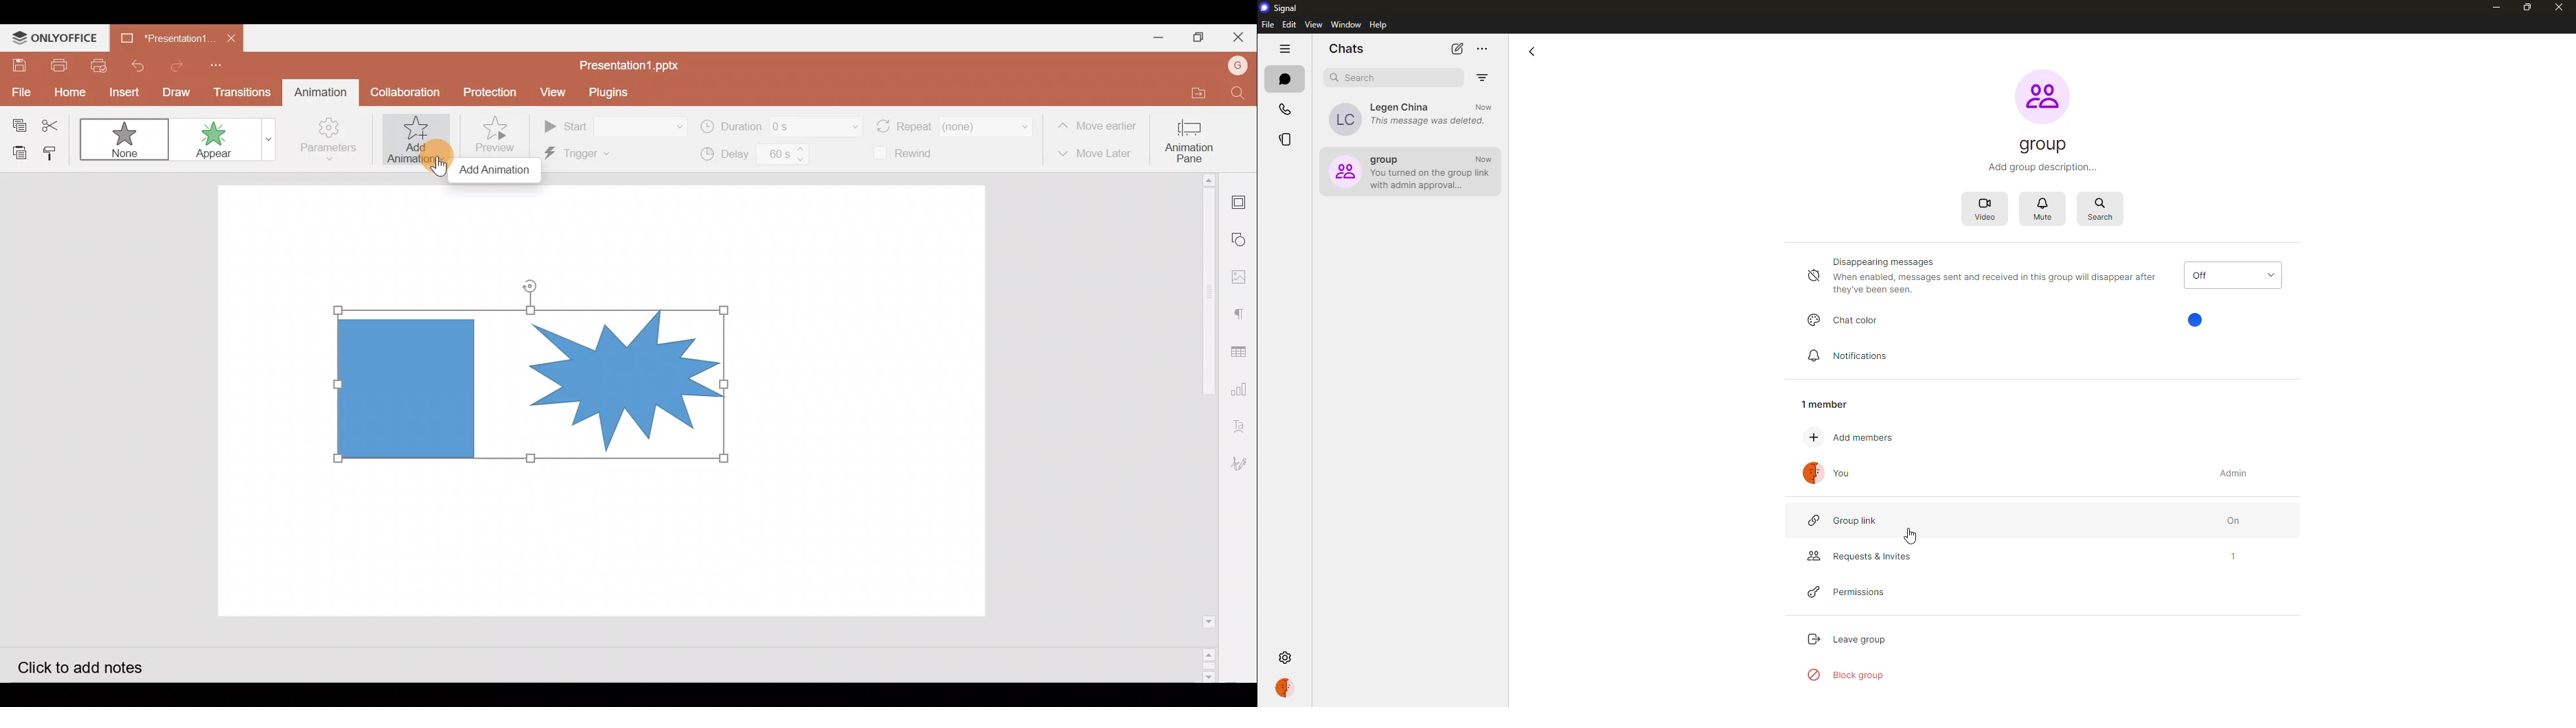 The height and width of the screenshot is (728, 2576). What do you see at coordinates (499, 136) in the screenshot?
I see `Preview` at bounding box center [499, 136].